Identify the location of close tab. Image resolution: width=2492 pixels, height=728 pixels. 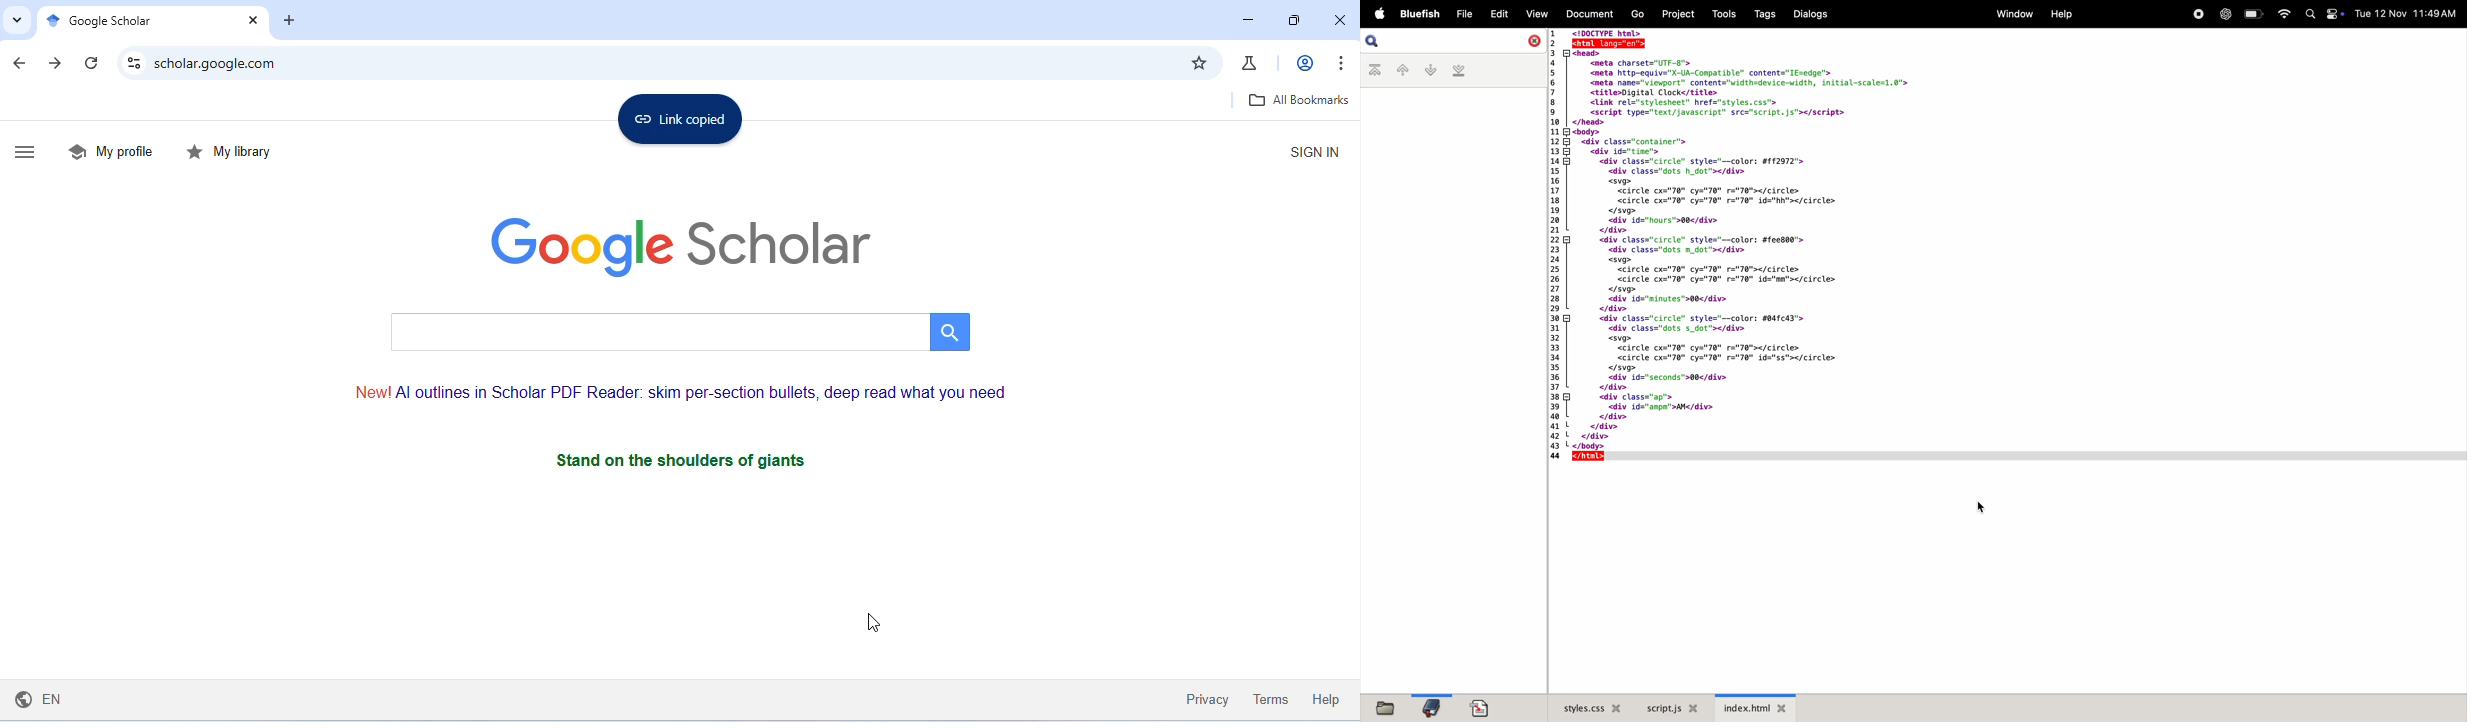
(251, 20).